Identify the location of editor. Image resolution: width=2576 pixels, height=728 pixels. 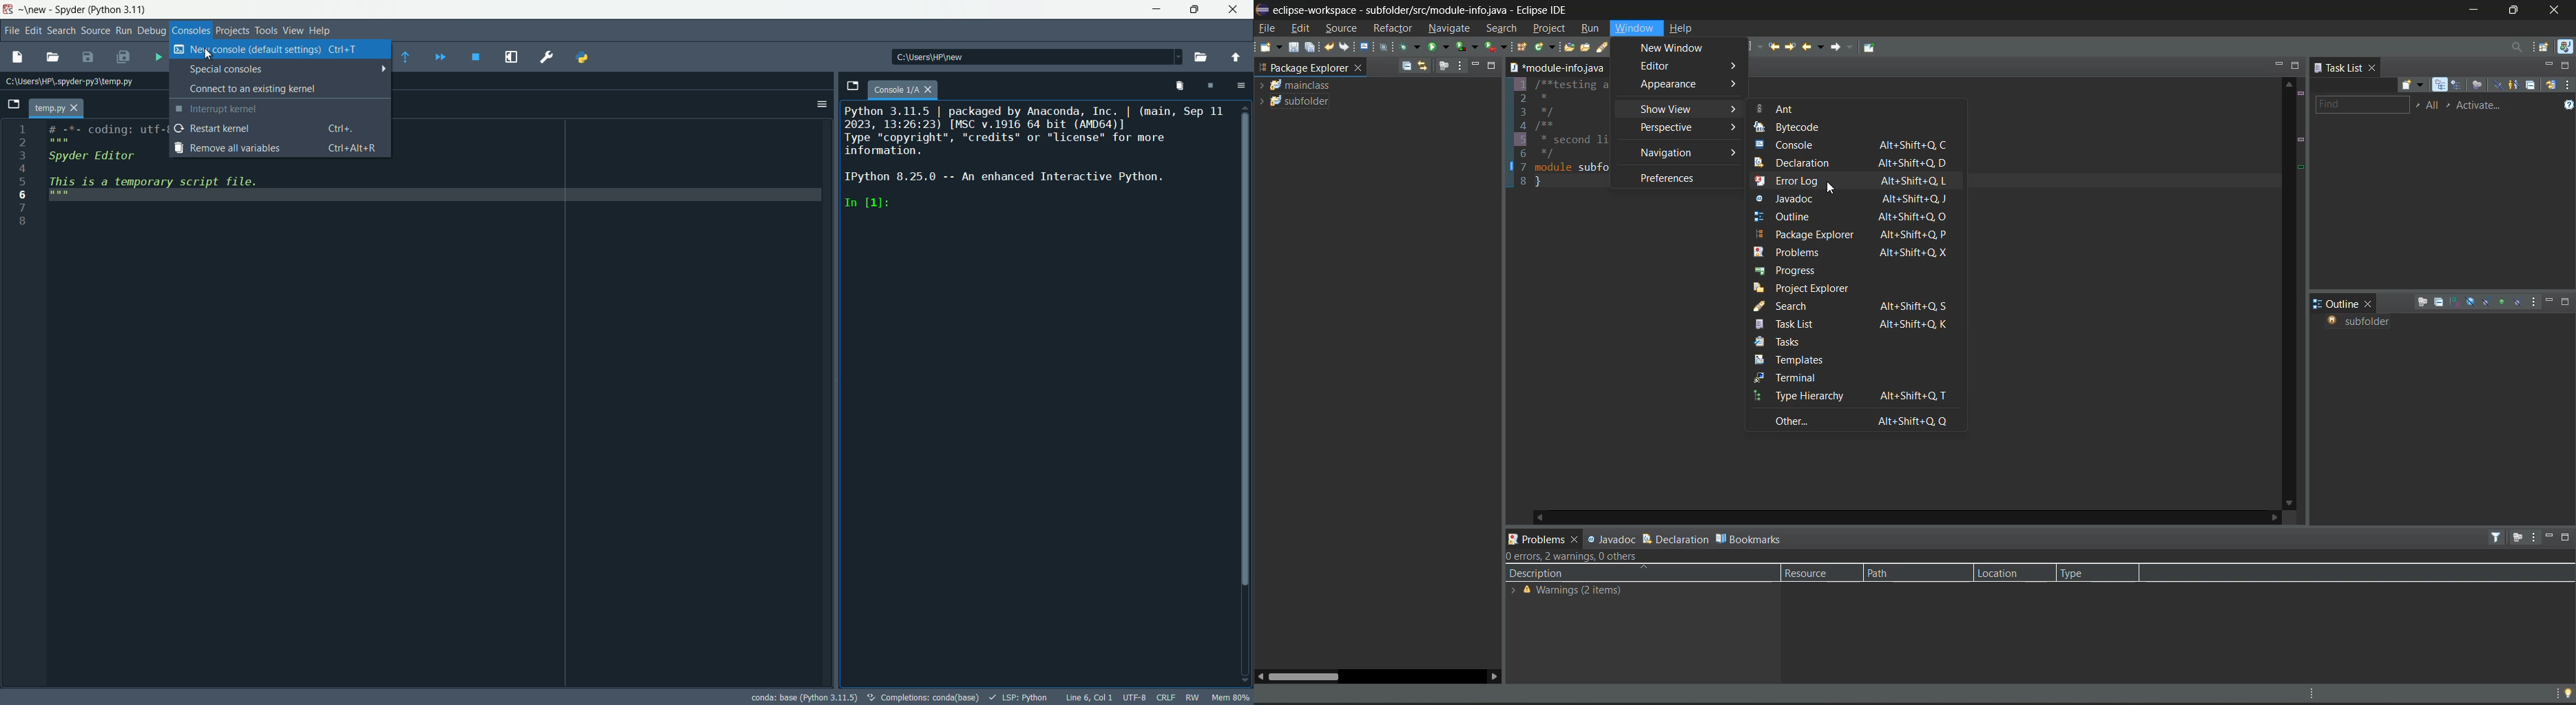
(1692, 67).